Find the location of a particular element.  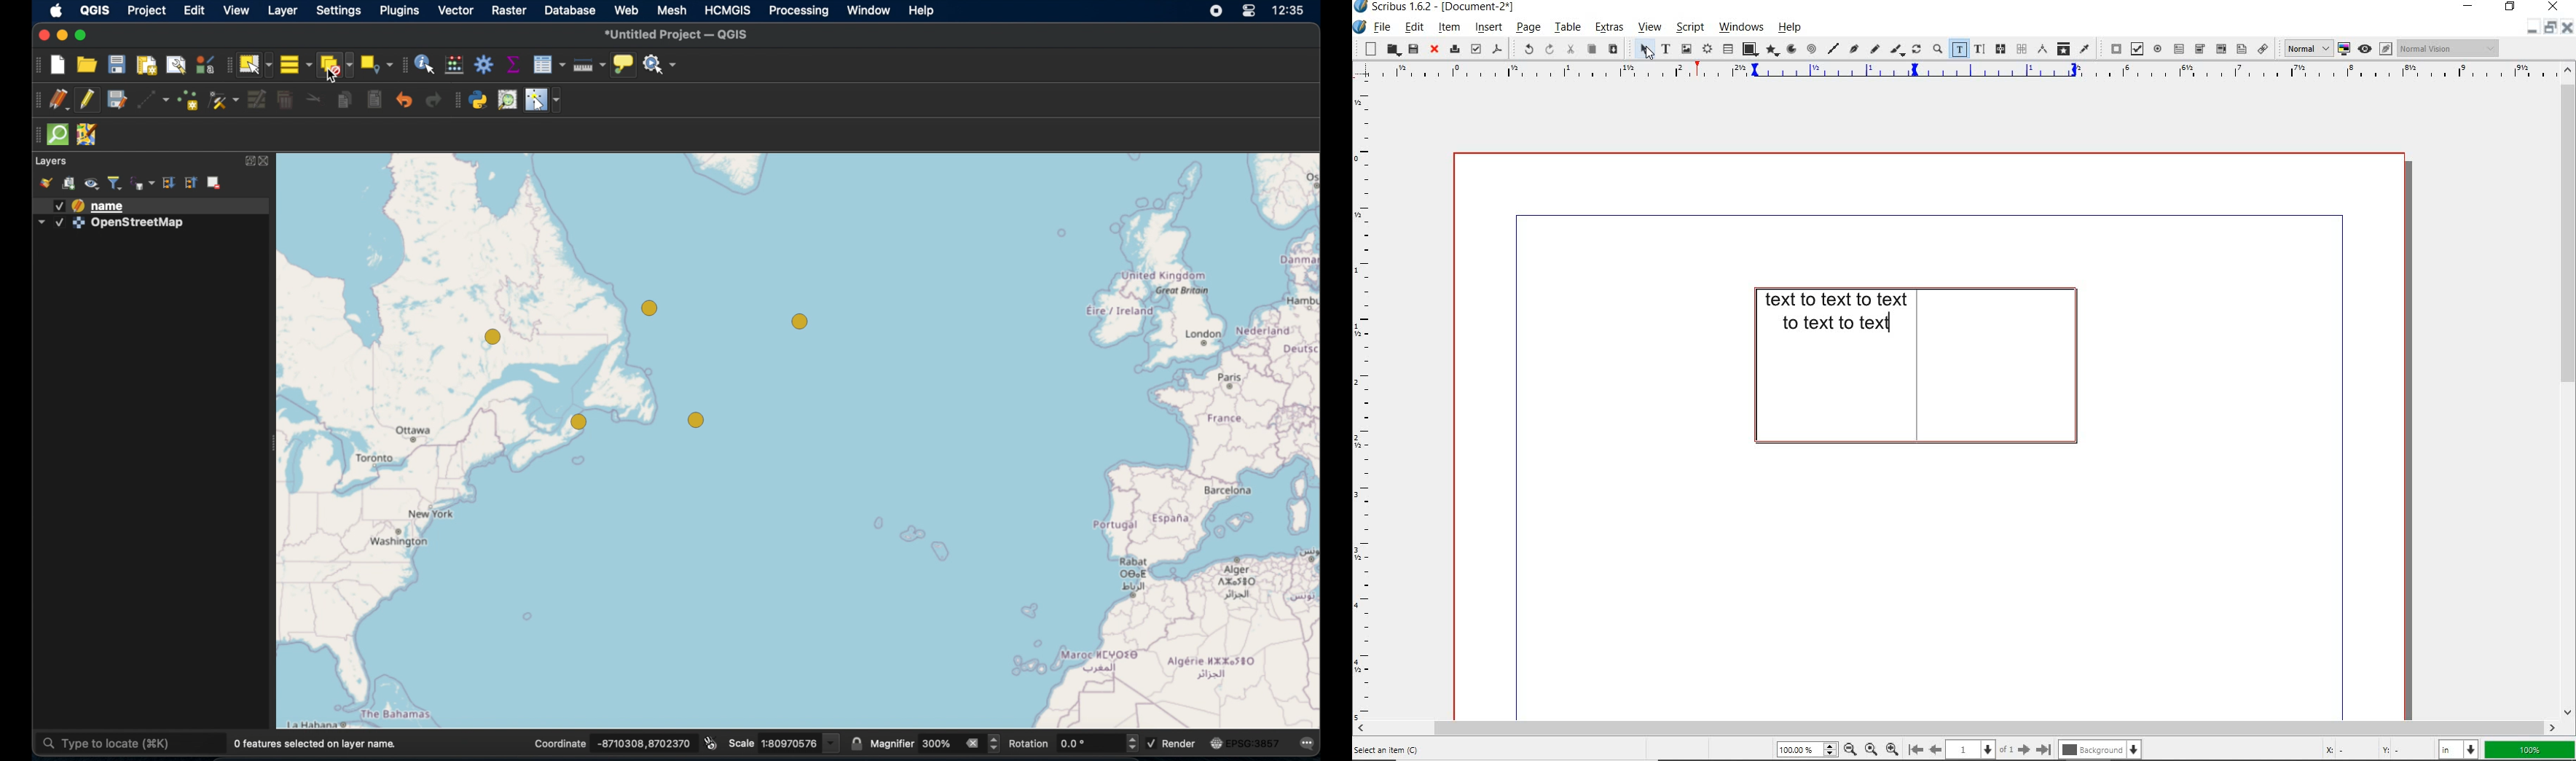

current edits is located at coordinates (59, 100).